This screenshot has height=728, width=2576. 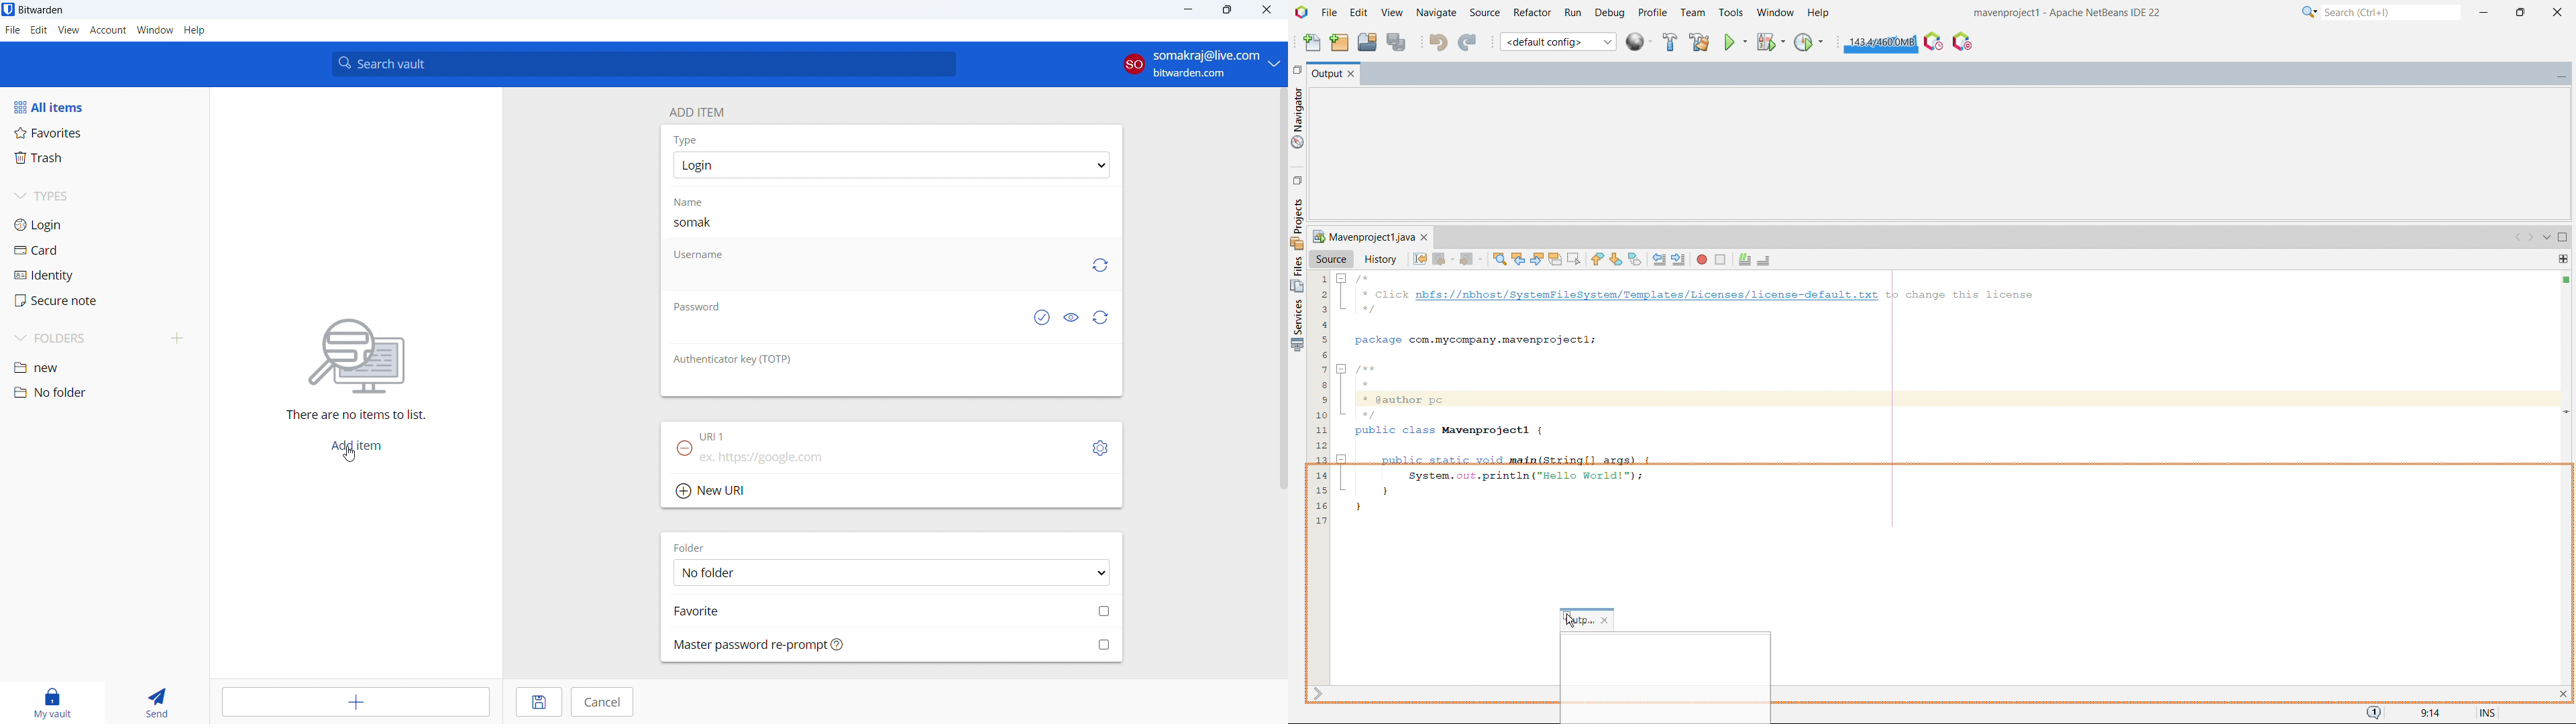 What do you see at coordinates (13, 30) in the screenshot?
I see `file` at bounding box center [13, 30].